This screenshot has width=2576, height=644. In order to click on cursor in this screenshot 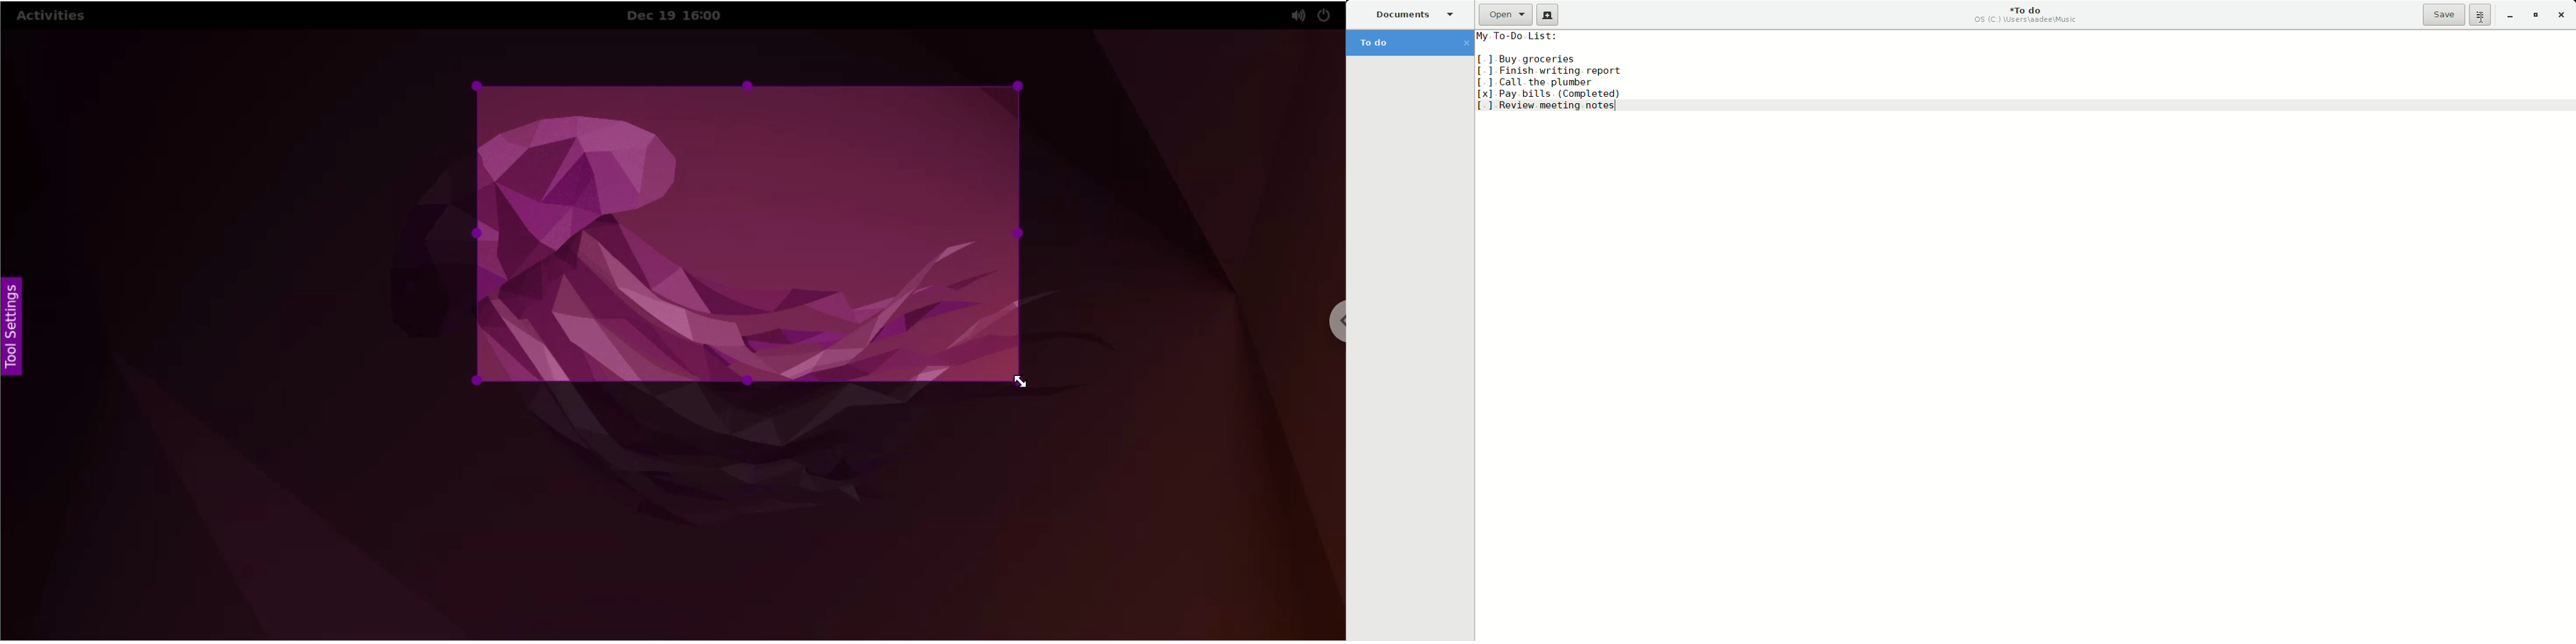, I will do `click(1027, 384)`.